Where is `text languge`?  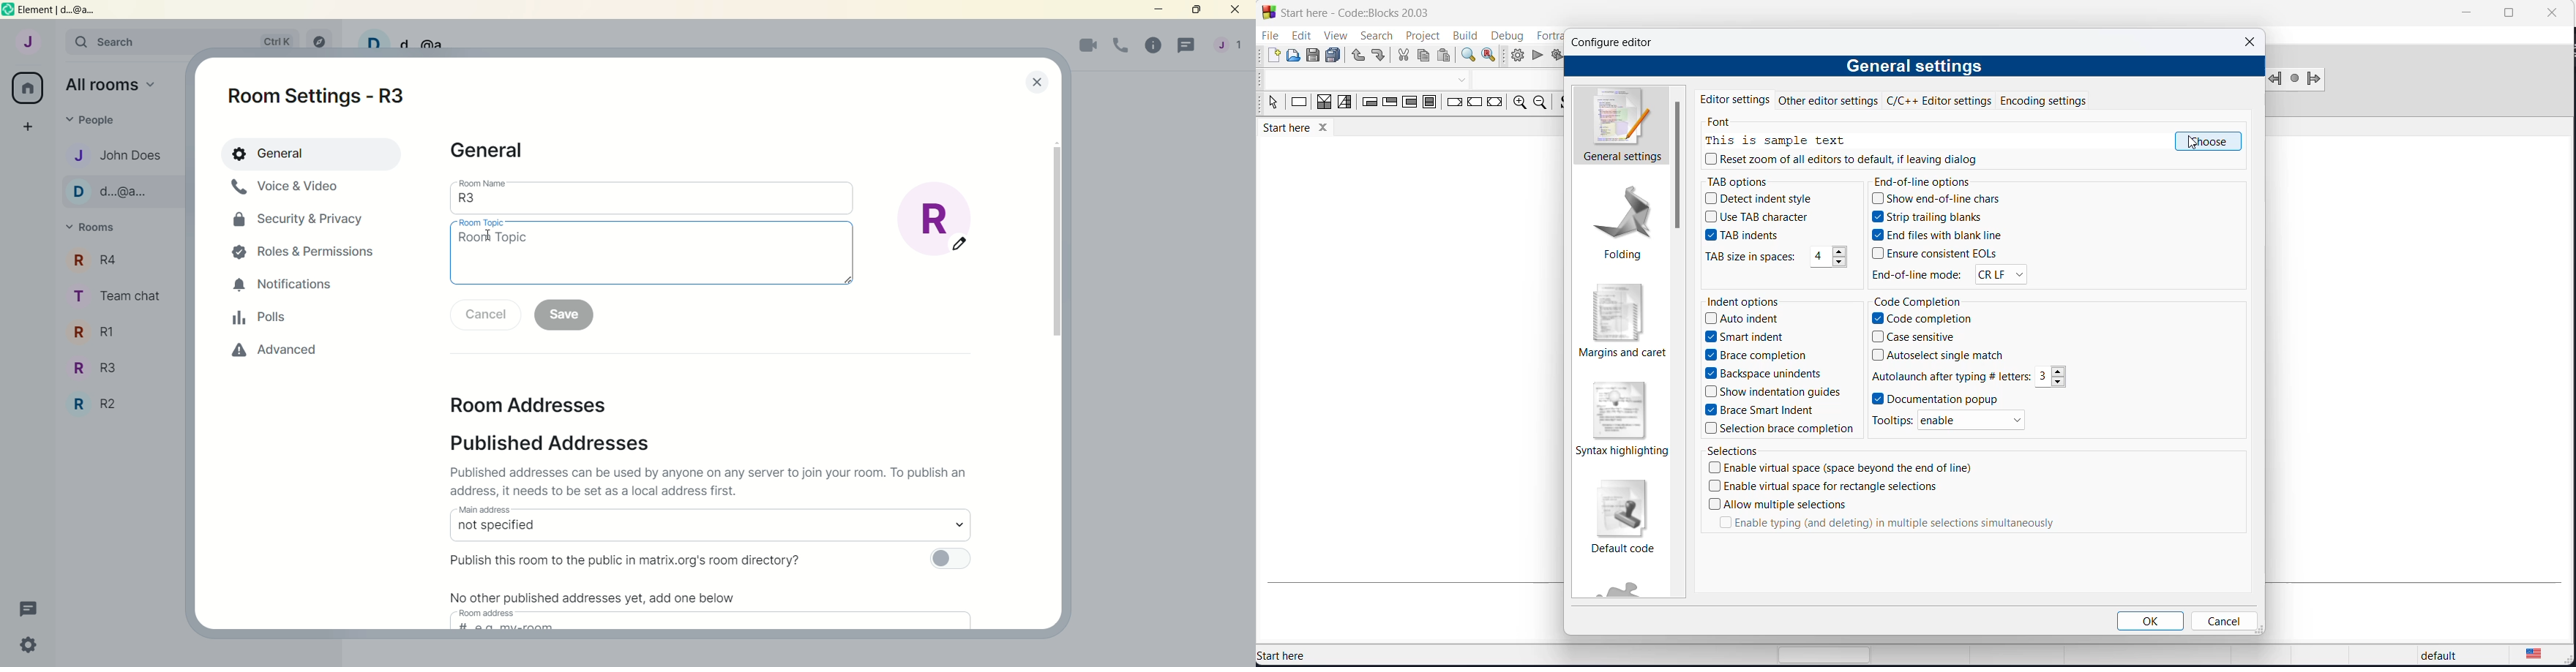
text languge is located at coordinates (2544, 657).